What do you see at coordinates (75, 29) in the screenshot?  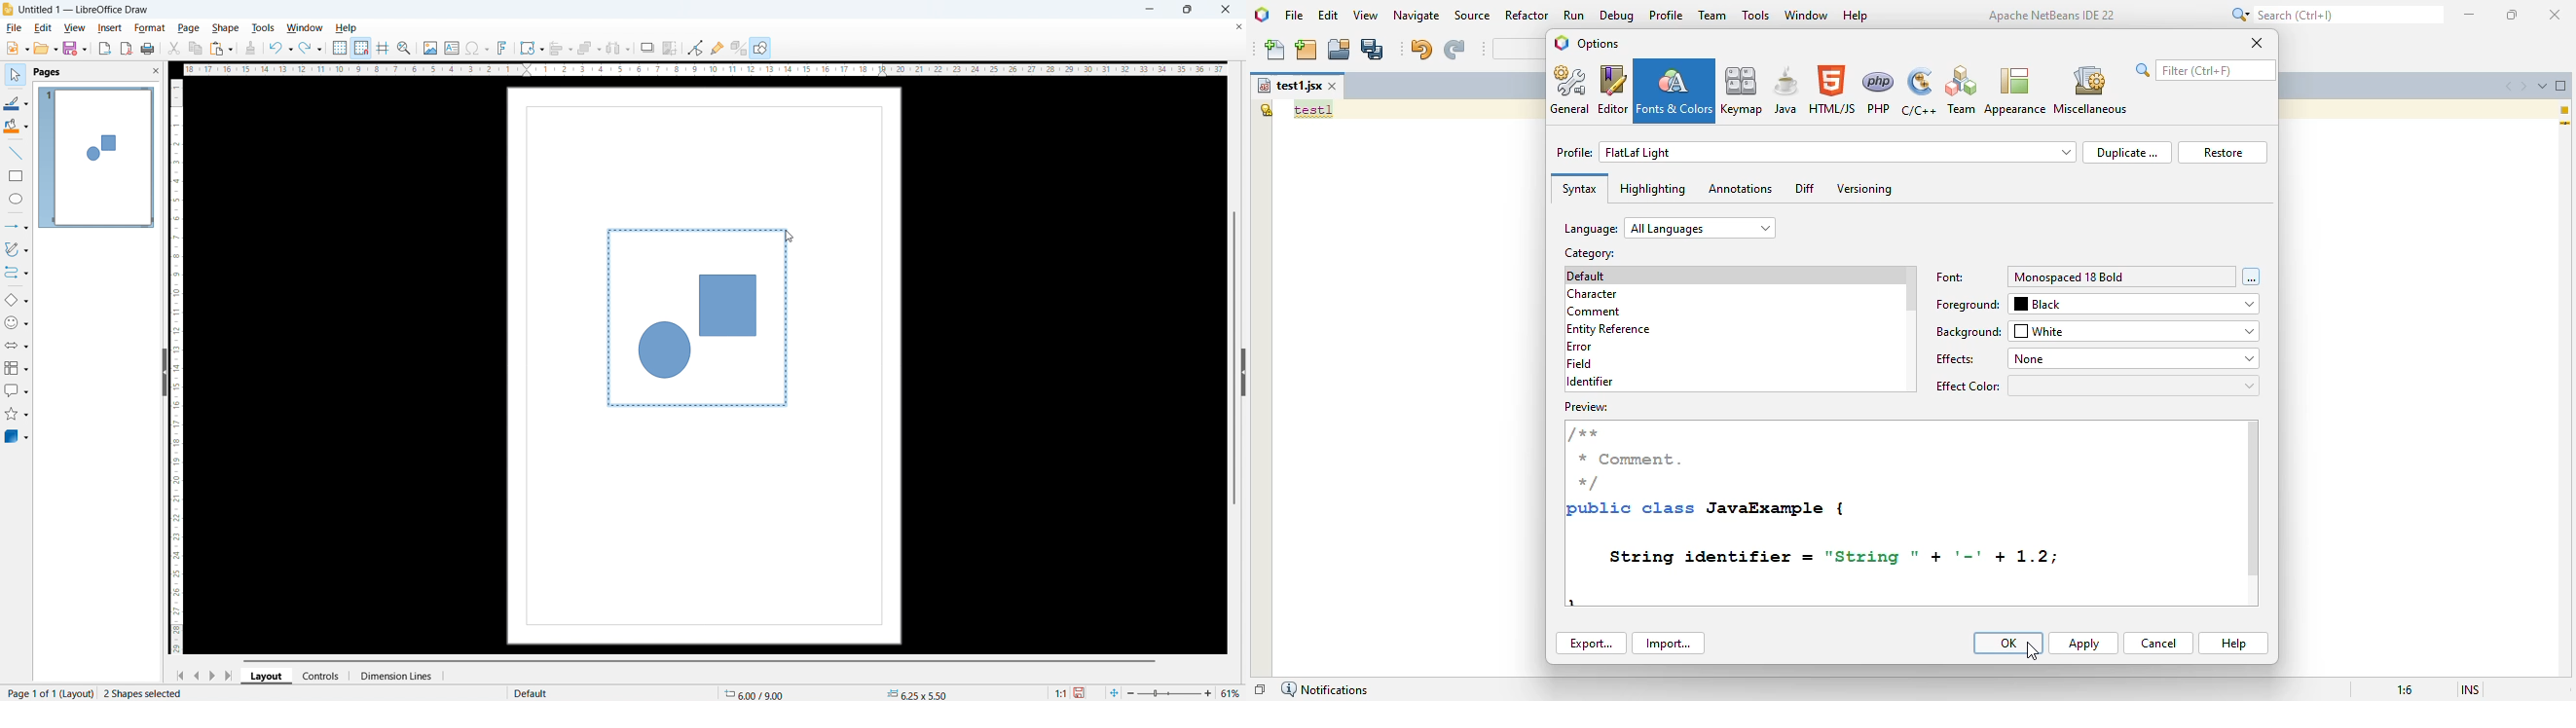 I see `view` at bounding box center [75, 29].